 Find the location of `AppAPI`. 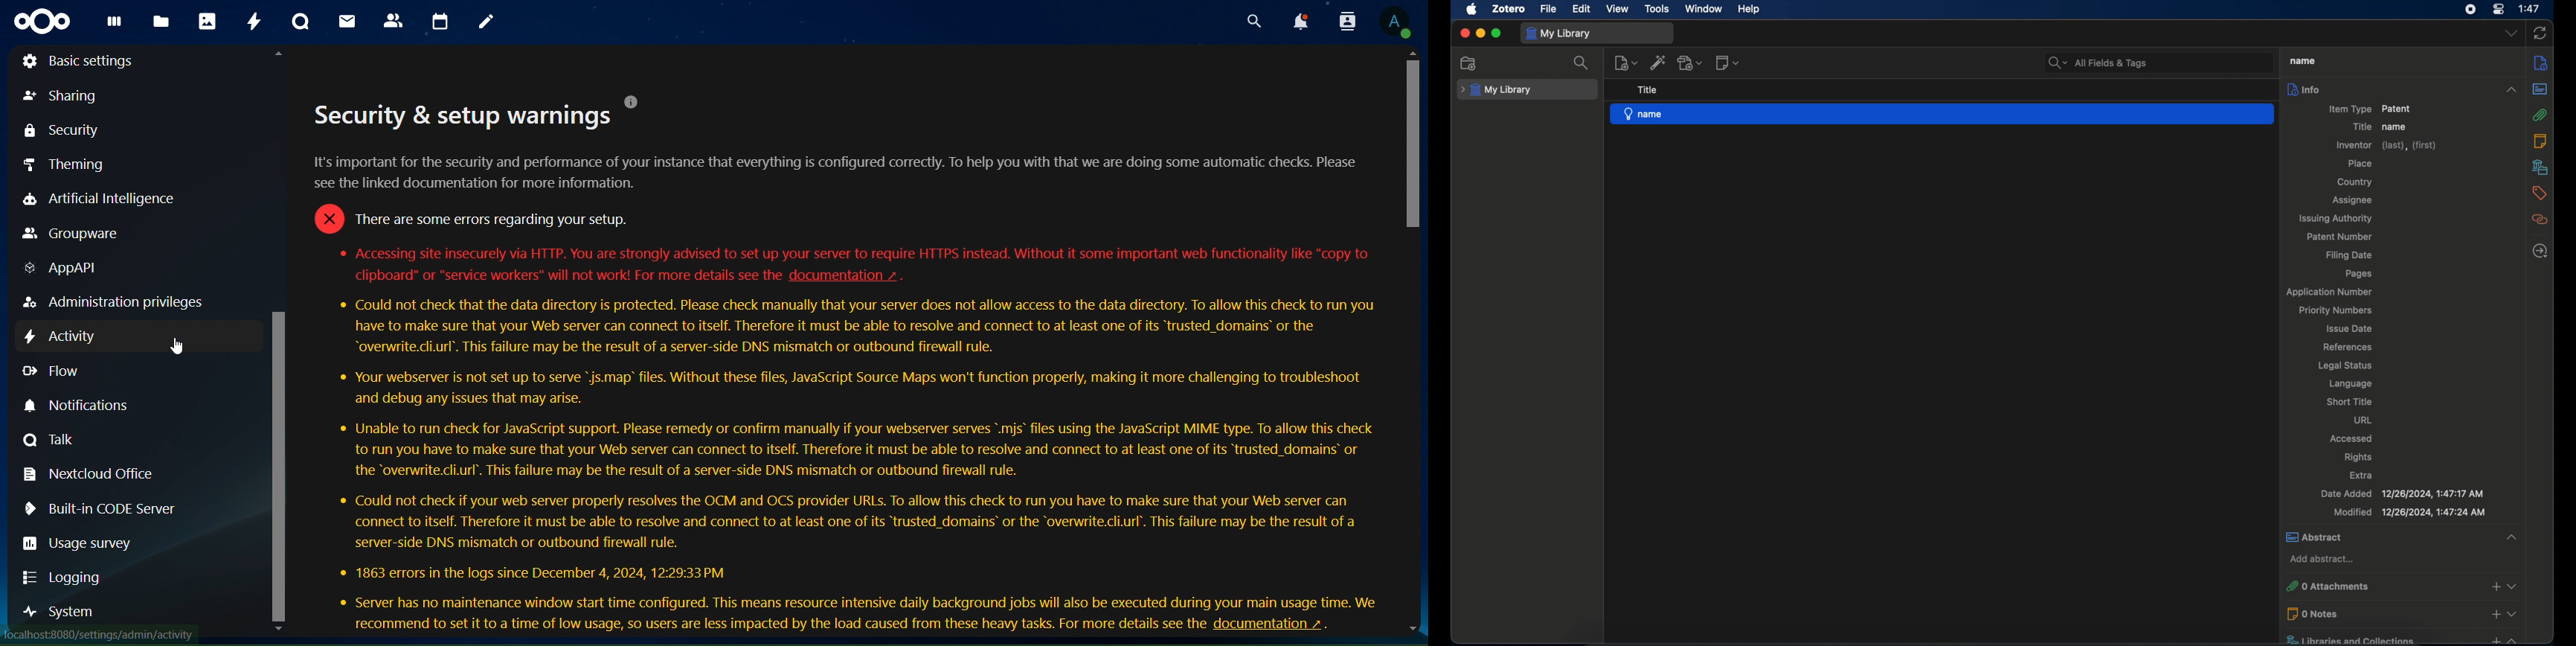

AppAPI is located at coordinates (62, 269).